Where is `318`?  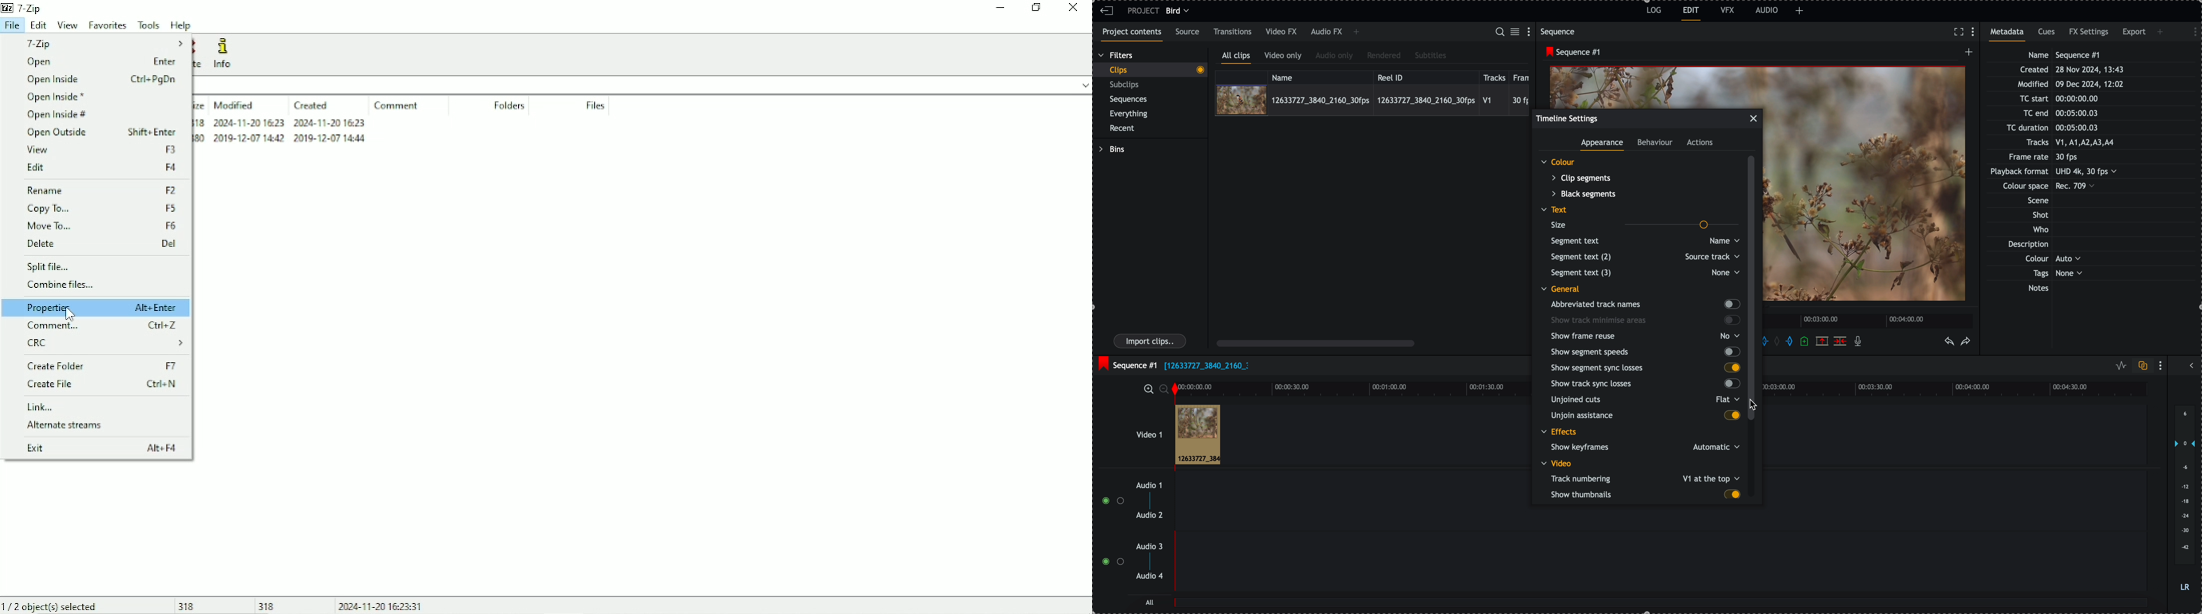
318 is located at coordinates (269, 605).